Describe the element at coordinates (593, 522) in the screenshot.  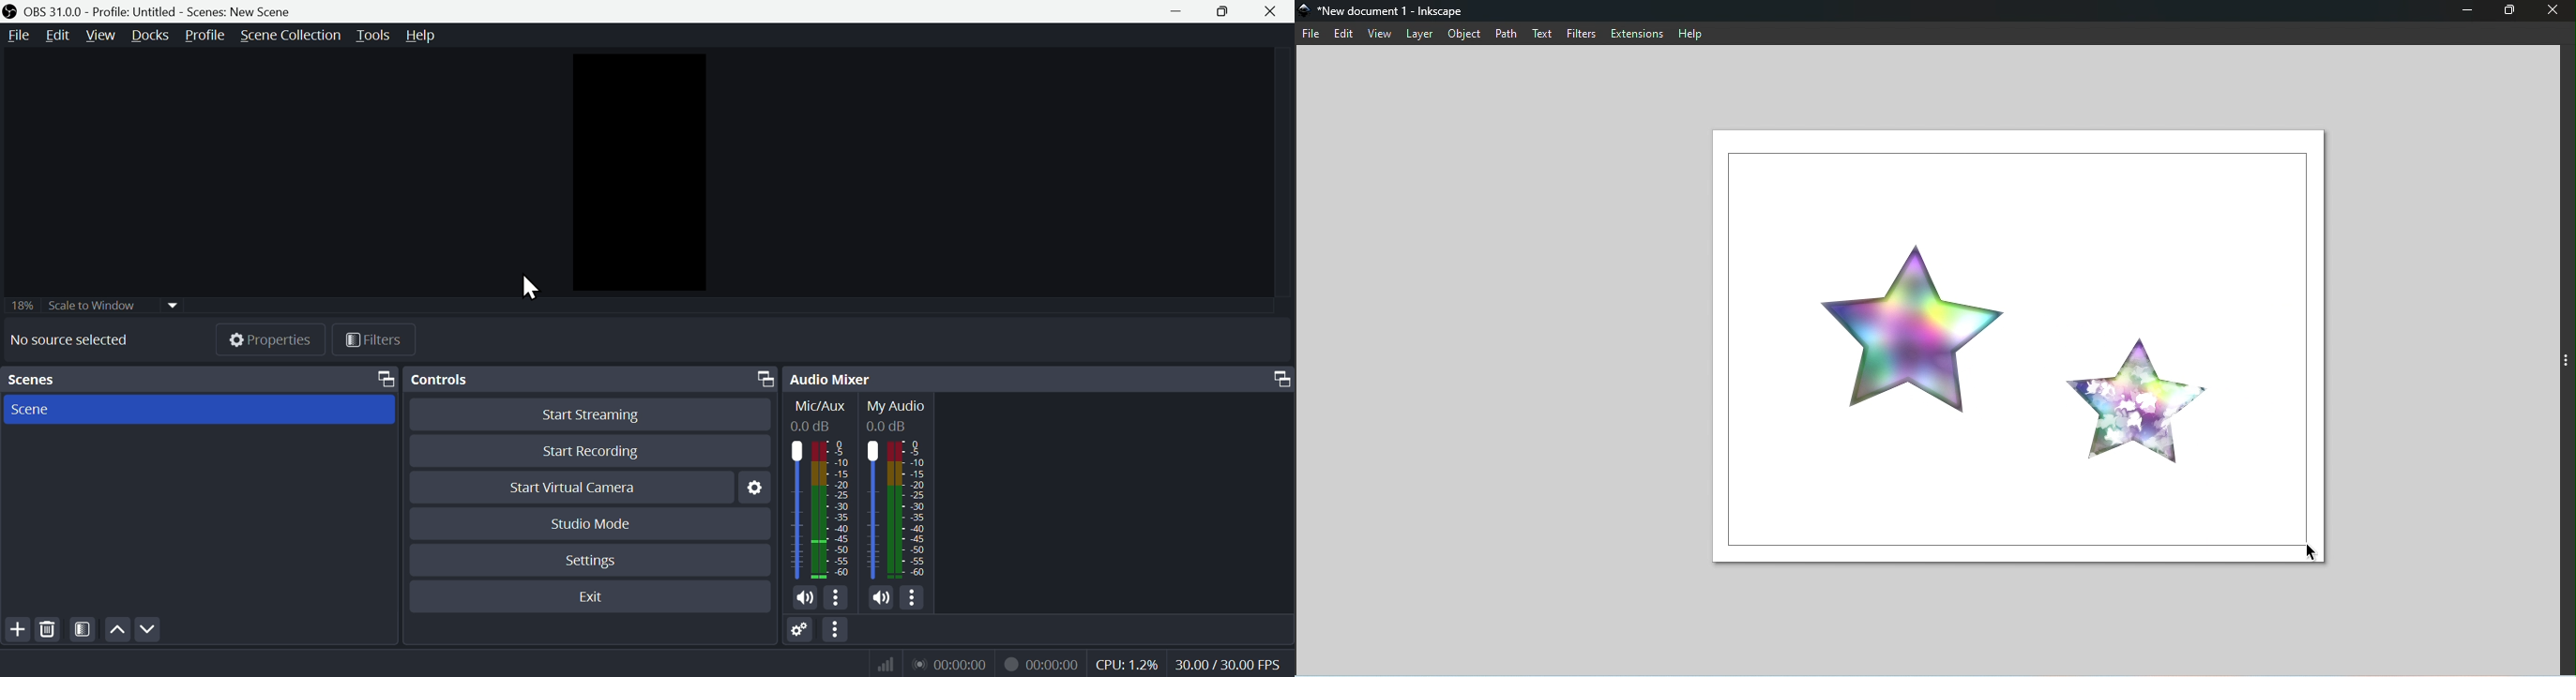
I see `Studio Mode` at that location.